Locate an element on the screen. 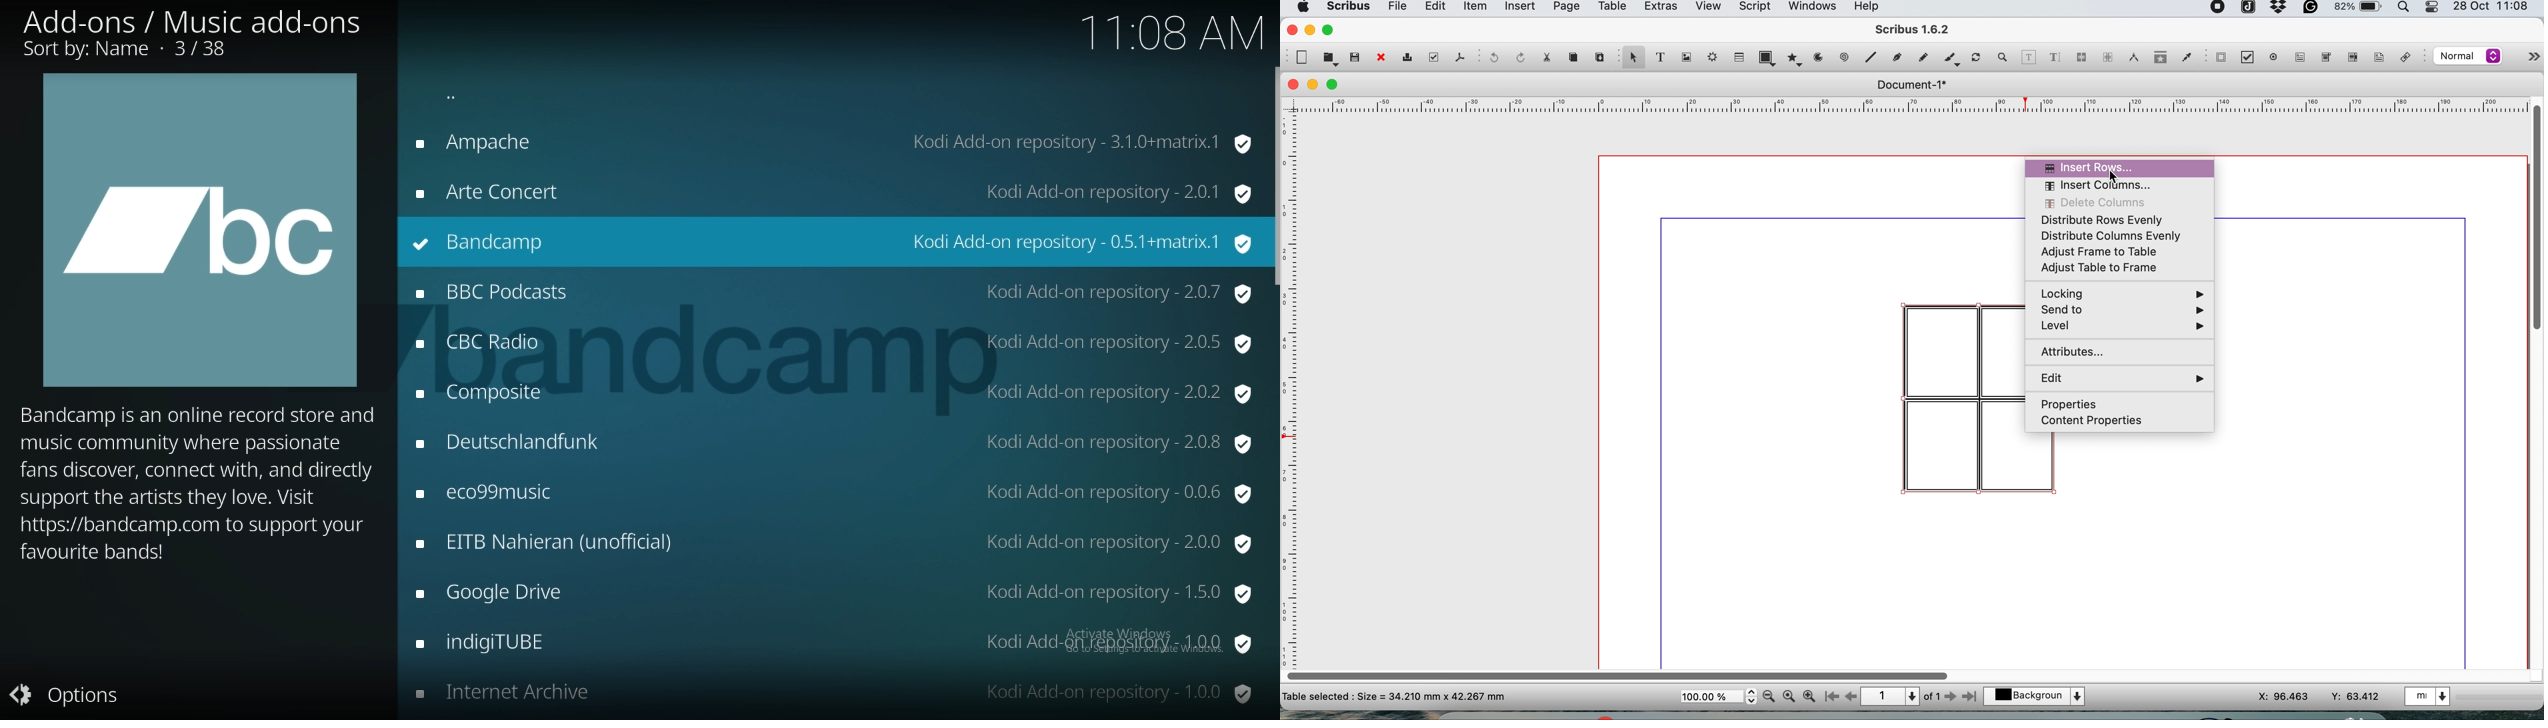  cursor is located at coordinates (2117, 176).